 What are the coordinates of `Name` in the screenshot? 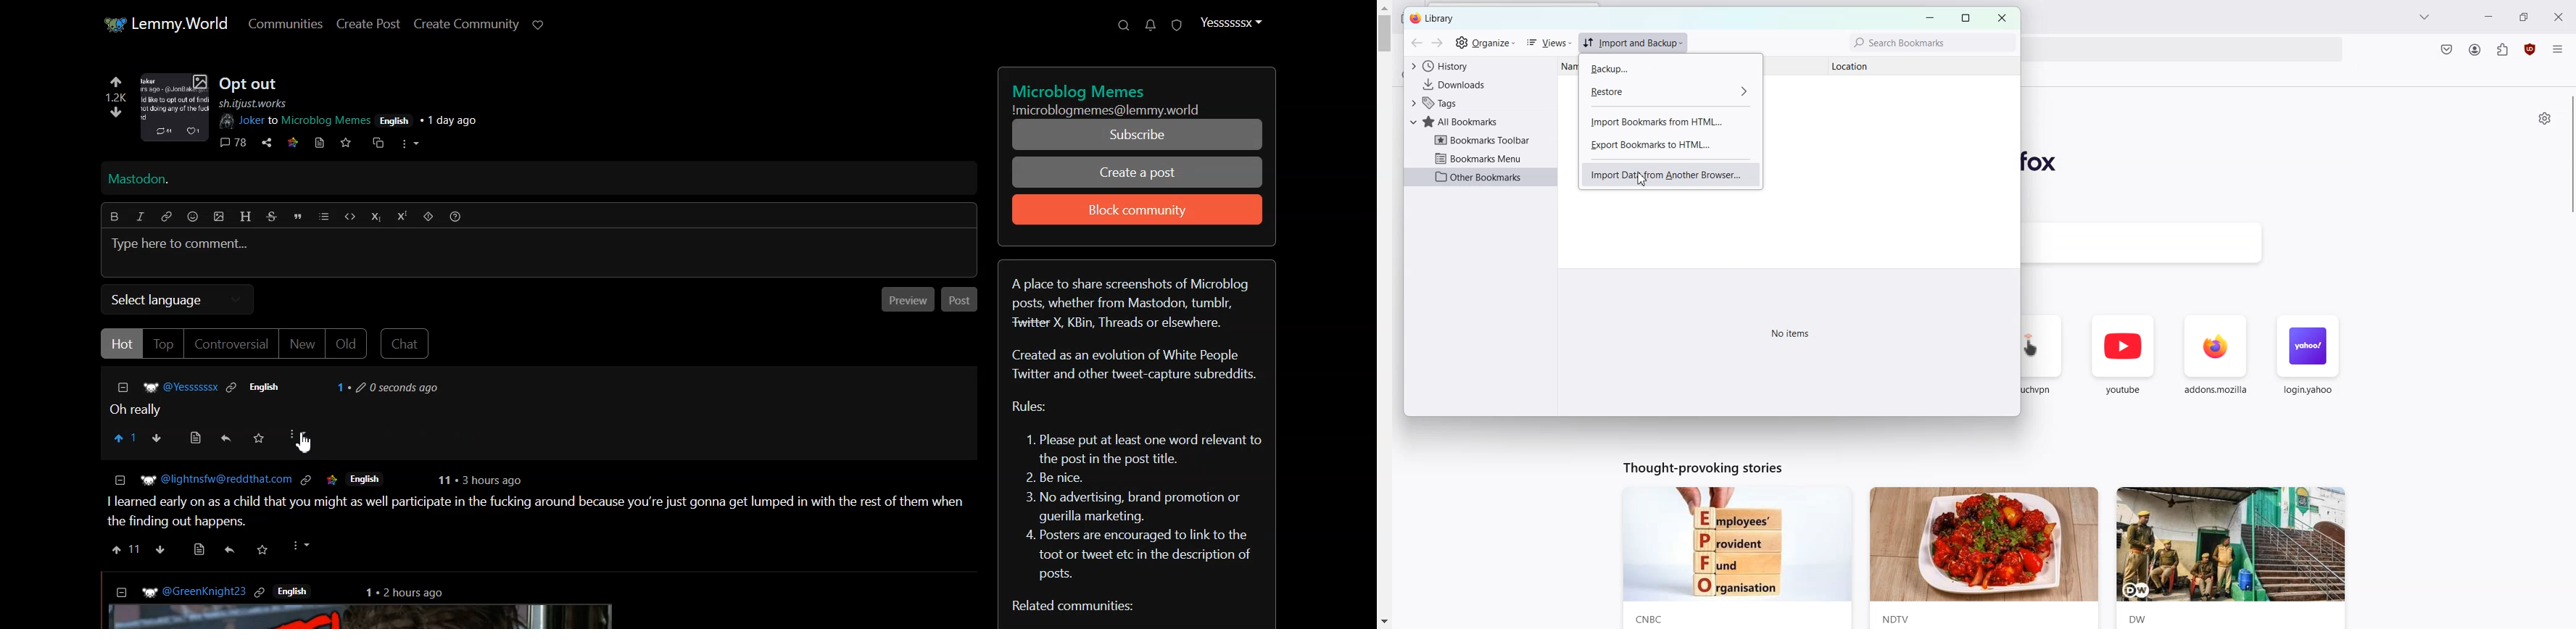 It's located at (1568, 67).